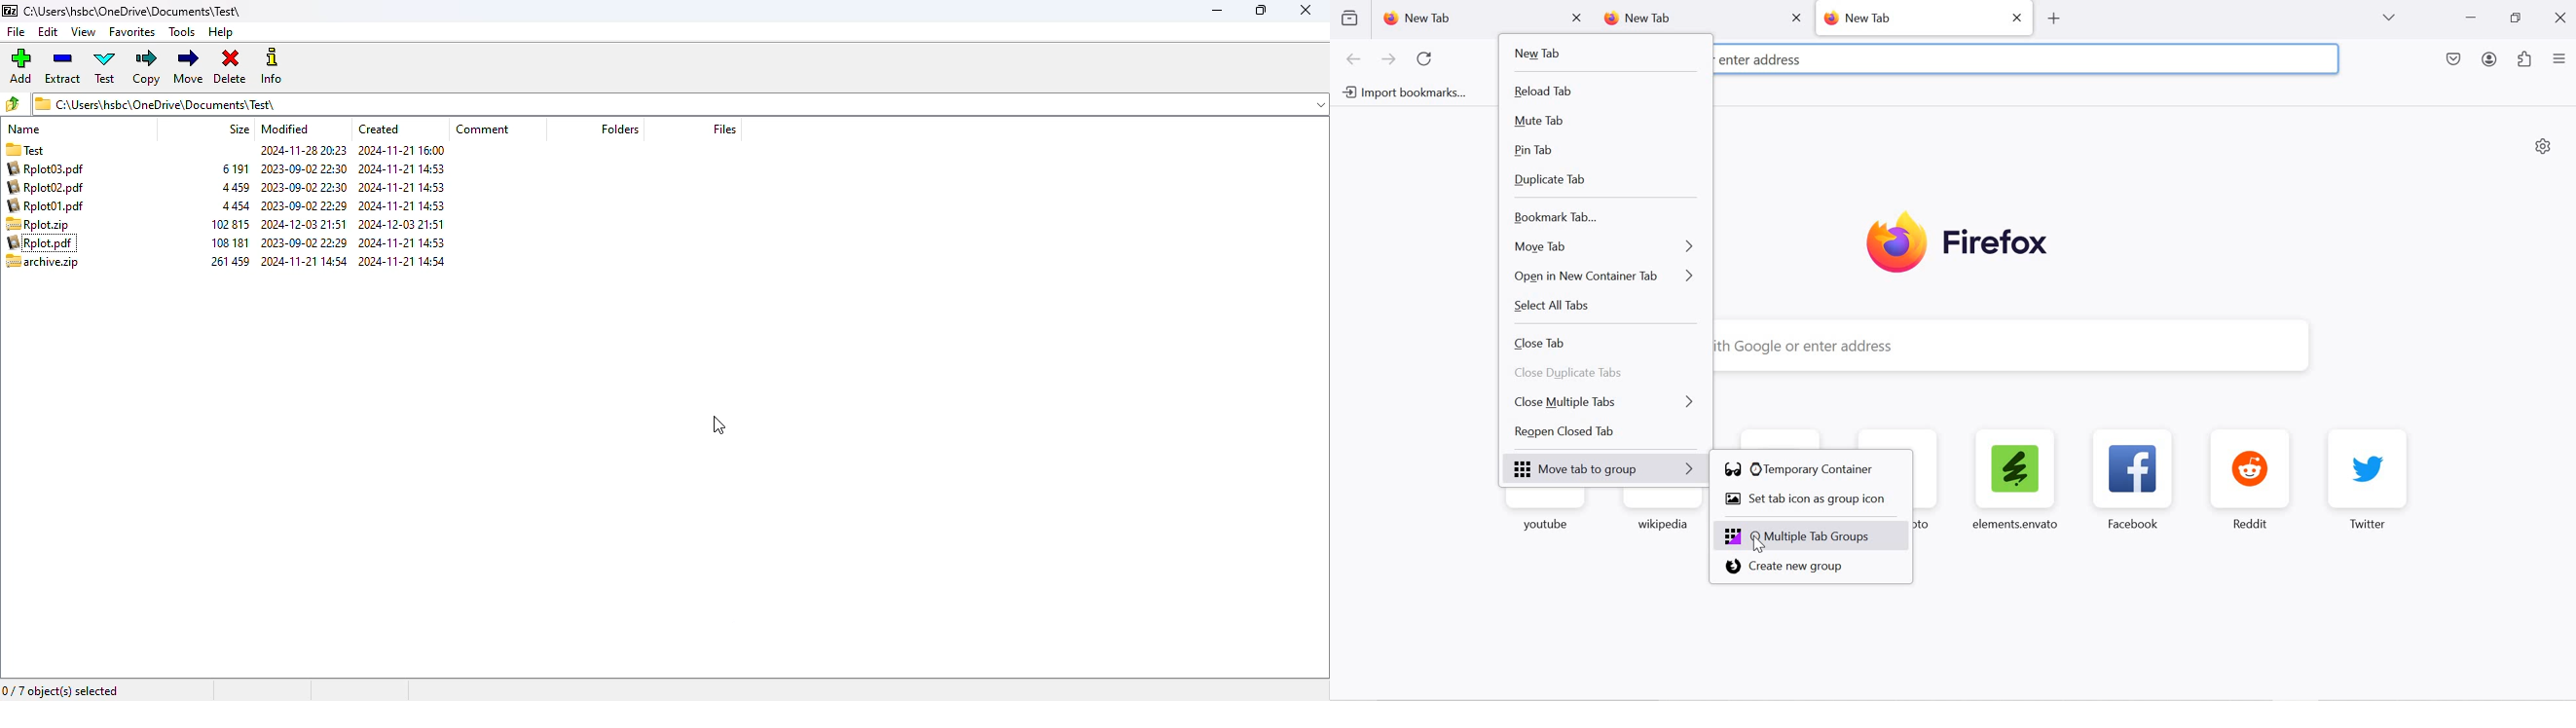  Describe the element at coordinates (1850, 57) in the screenshot. I see `3 kearch with Google or enter address` at that location.